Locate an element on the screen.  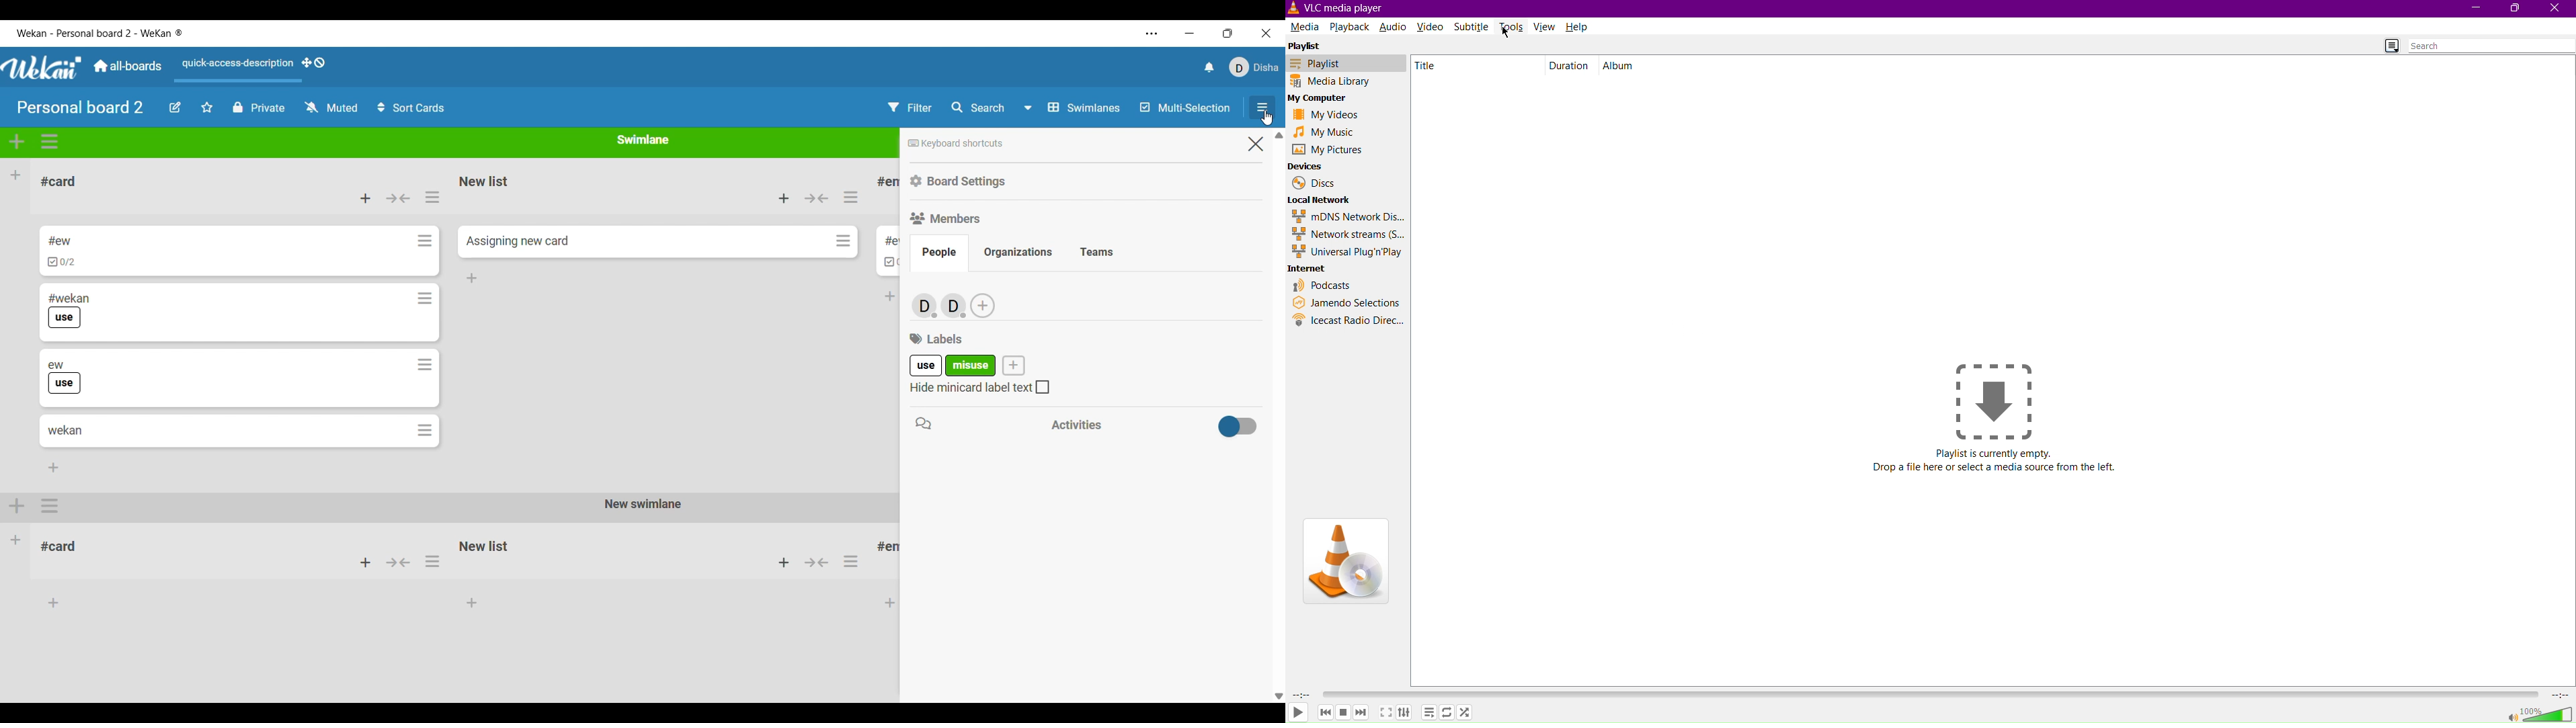
VLC Logo is located at coordinates (1349, 555).